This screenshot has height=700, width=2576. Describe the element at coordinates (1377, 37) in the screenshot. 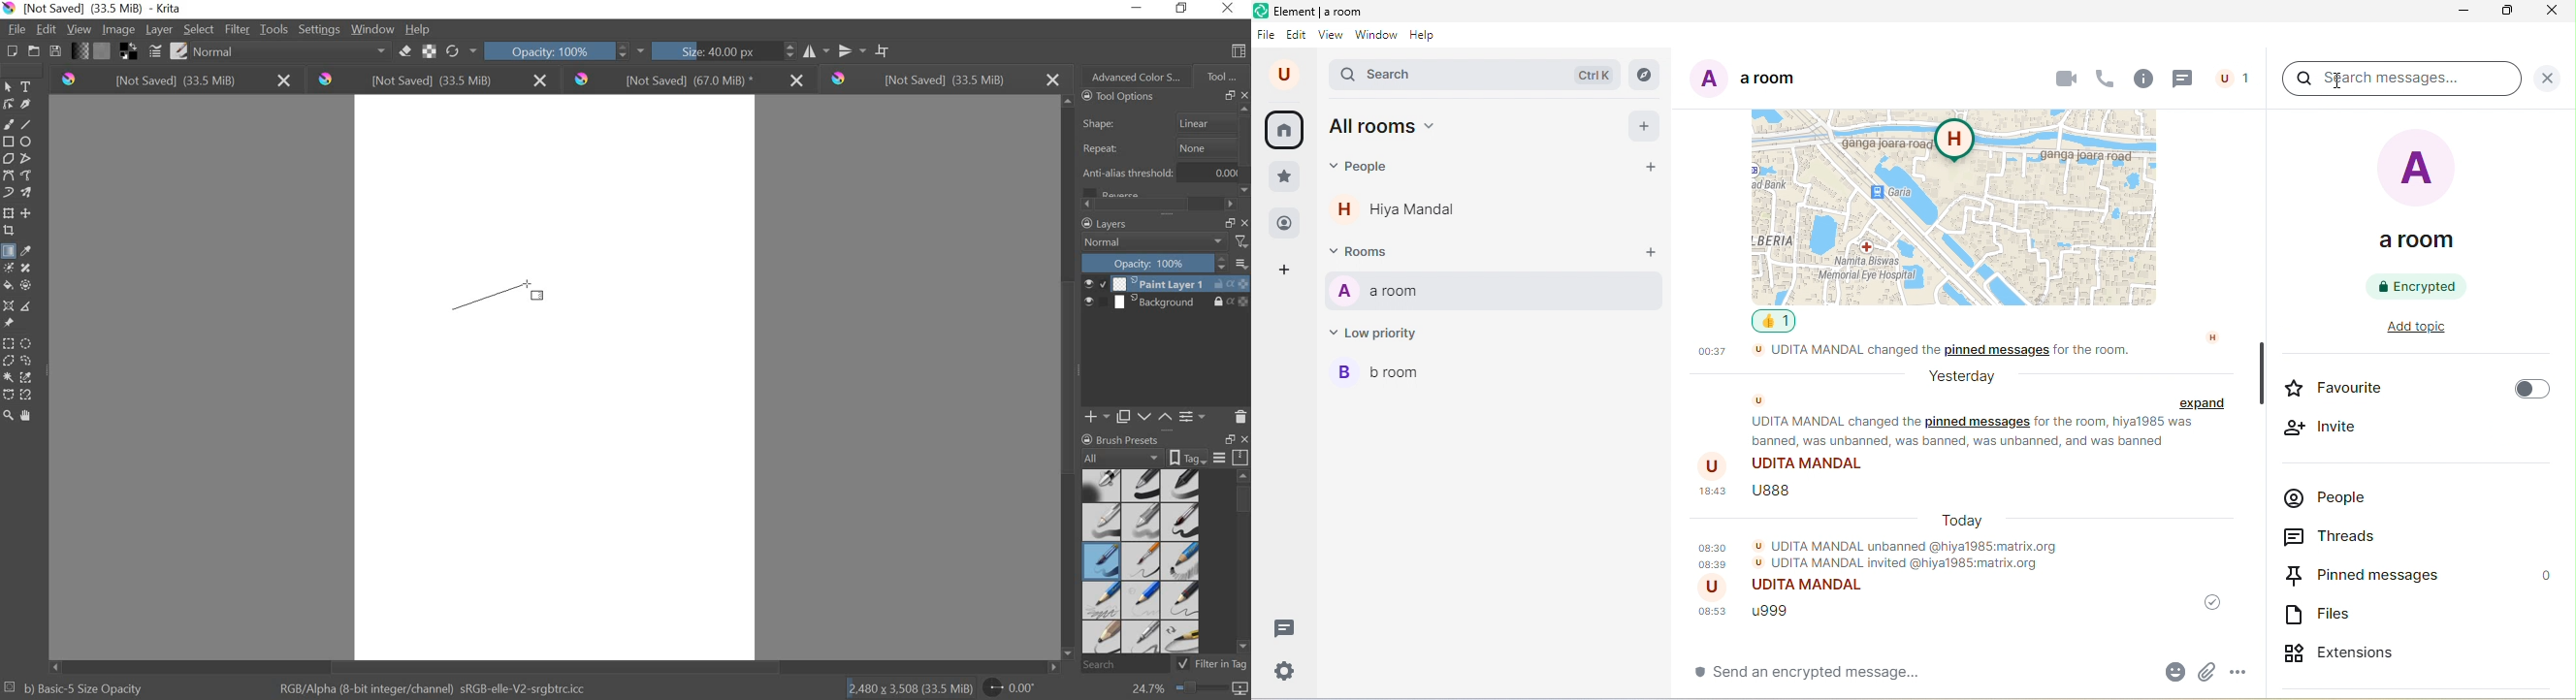

I see `window` at that location.